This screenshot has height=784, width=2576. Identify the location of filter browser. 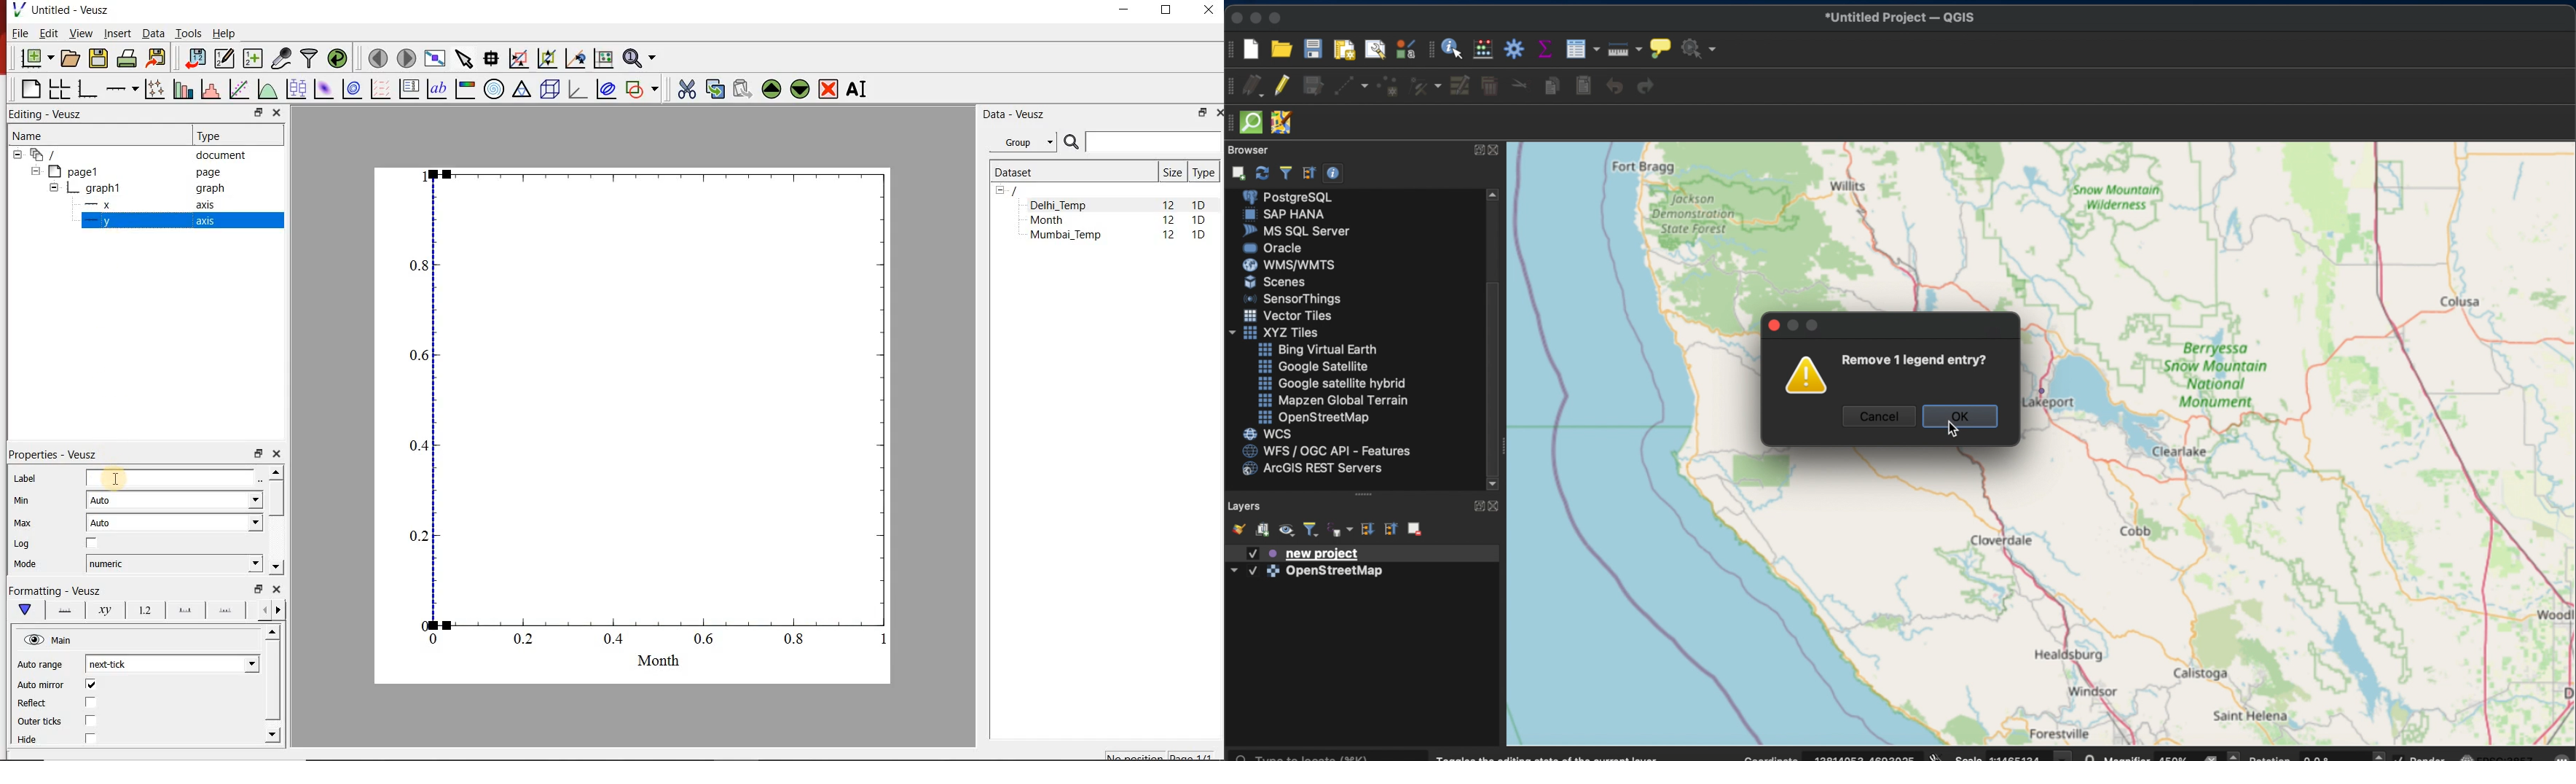
(1284, 173).